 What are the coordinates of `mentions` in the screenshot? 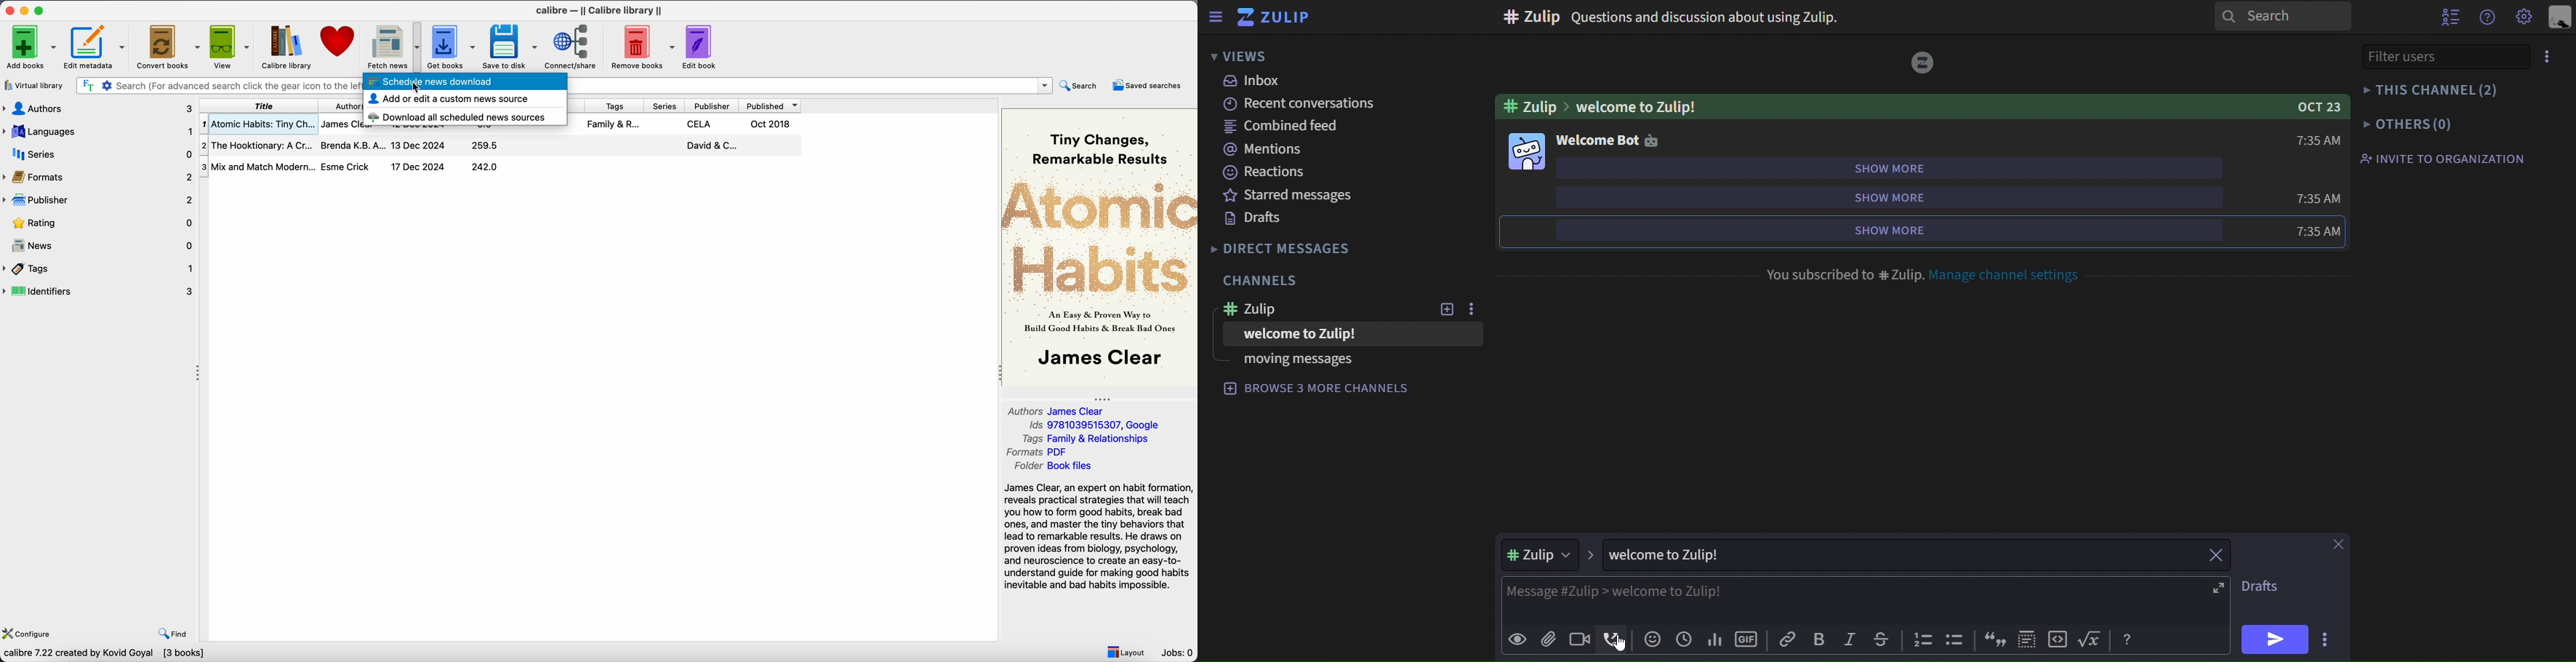 It's located at (1273, 151).